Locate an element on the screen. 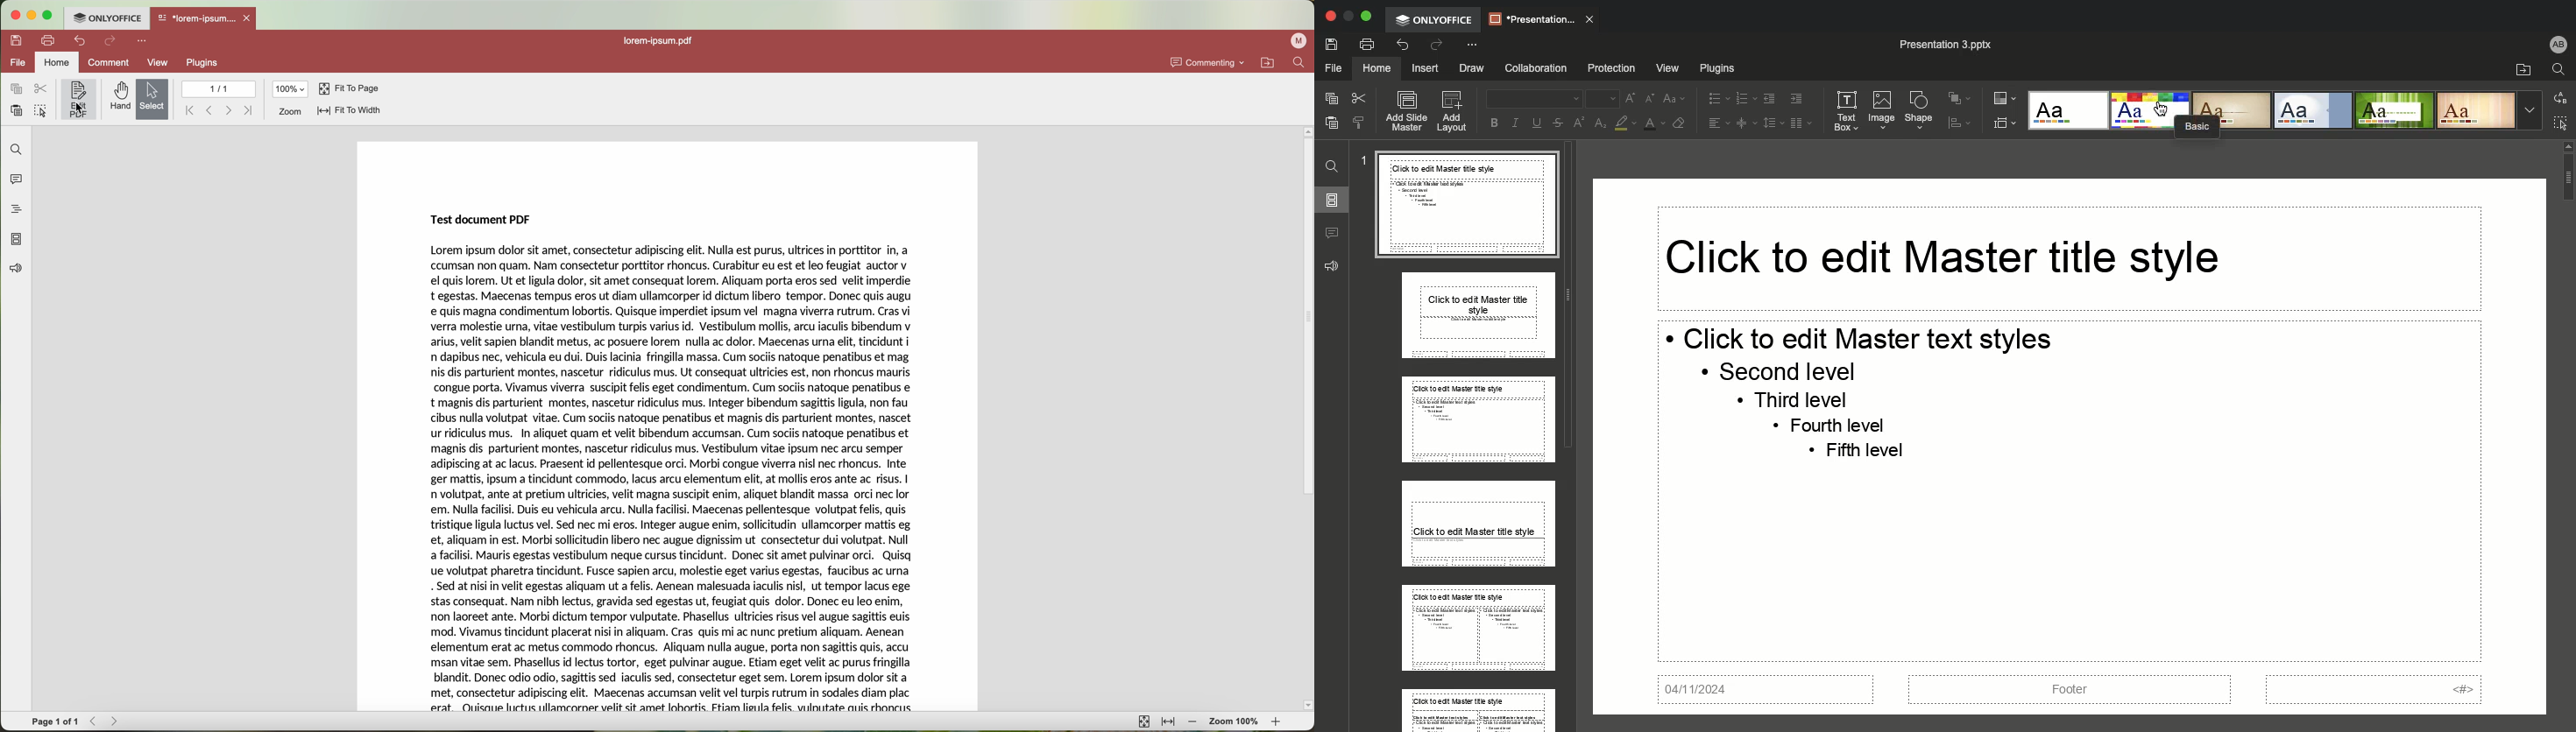 The width and height of the screenshot is (2576, 756). zoom in is located at coordinates (1278, 721).